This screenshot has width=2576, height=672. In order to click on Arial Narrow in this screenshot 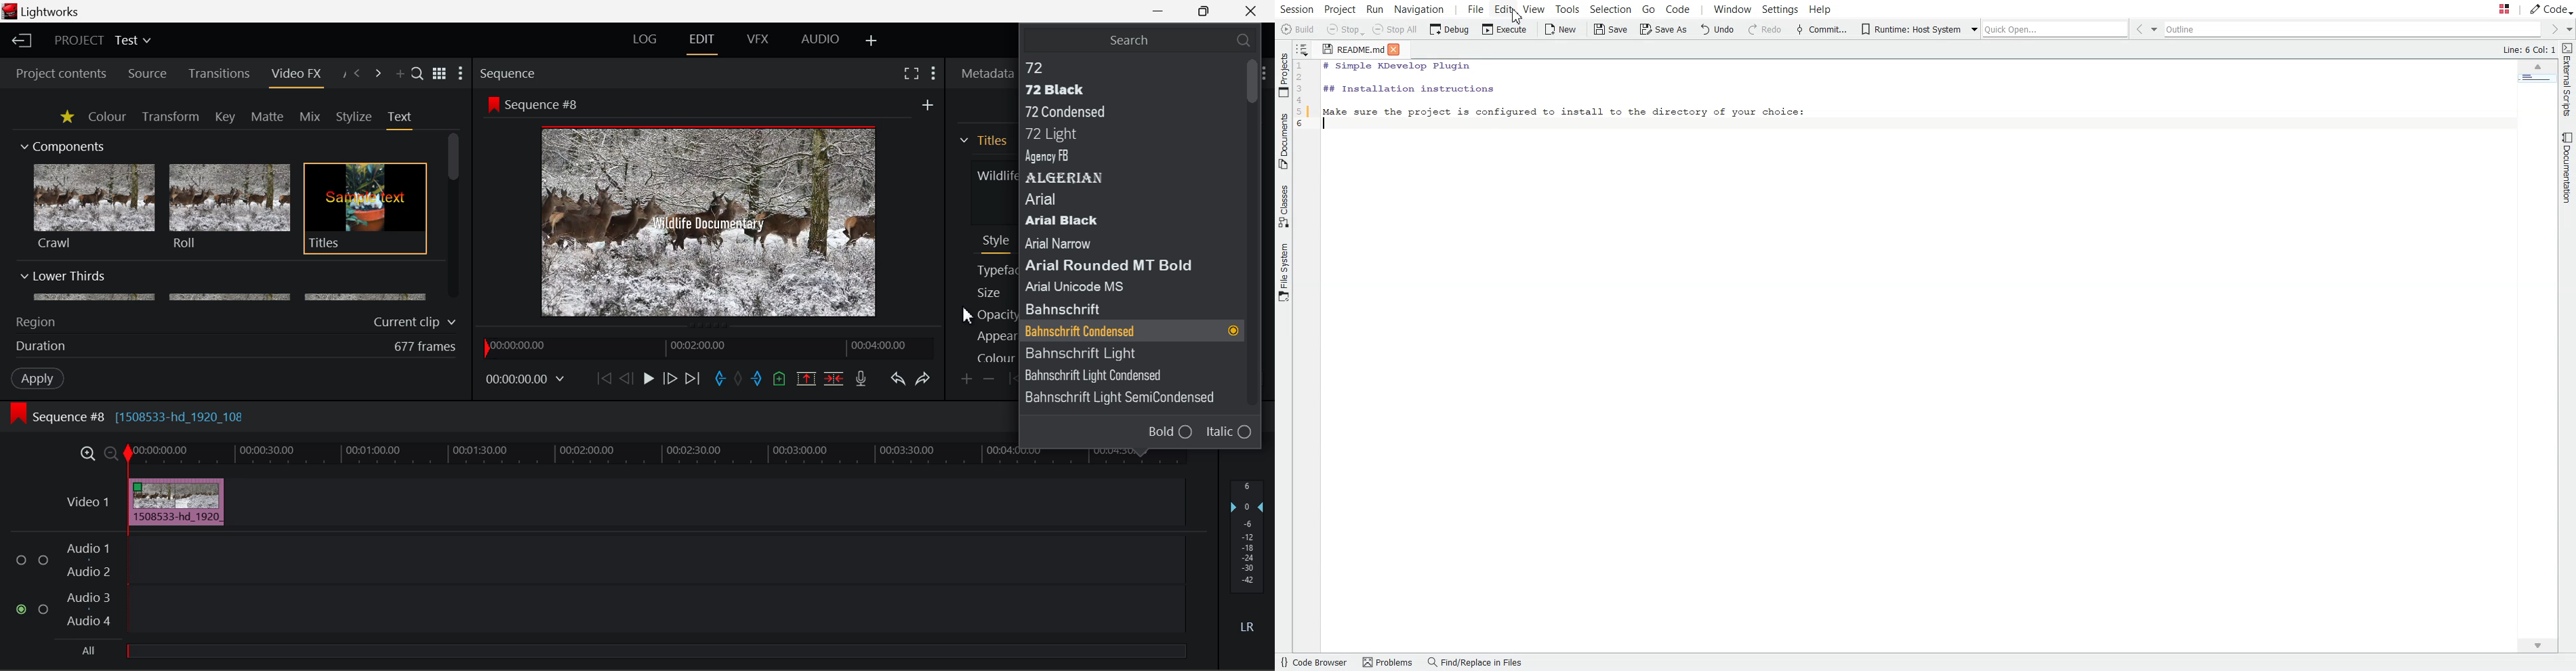, I will do `click(1081, 244)`.